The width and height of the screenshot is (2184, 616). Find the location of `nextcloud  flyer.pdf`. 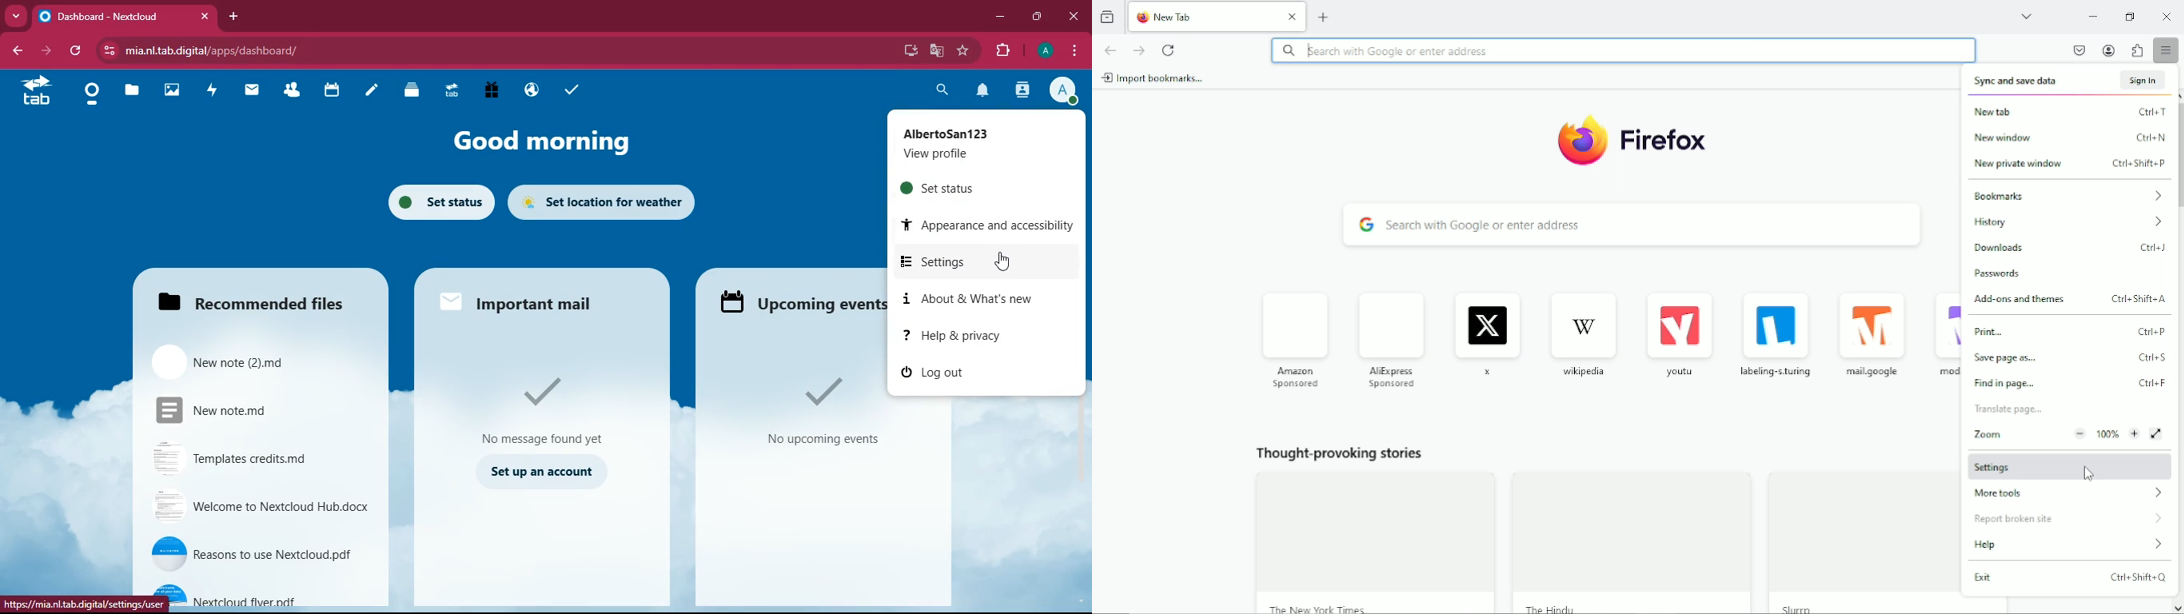

nextcloud  flyer.pdf is located at coordinates (255, 586).